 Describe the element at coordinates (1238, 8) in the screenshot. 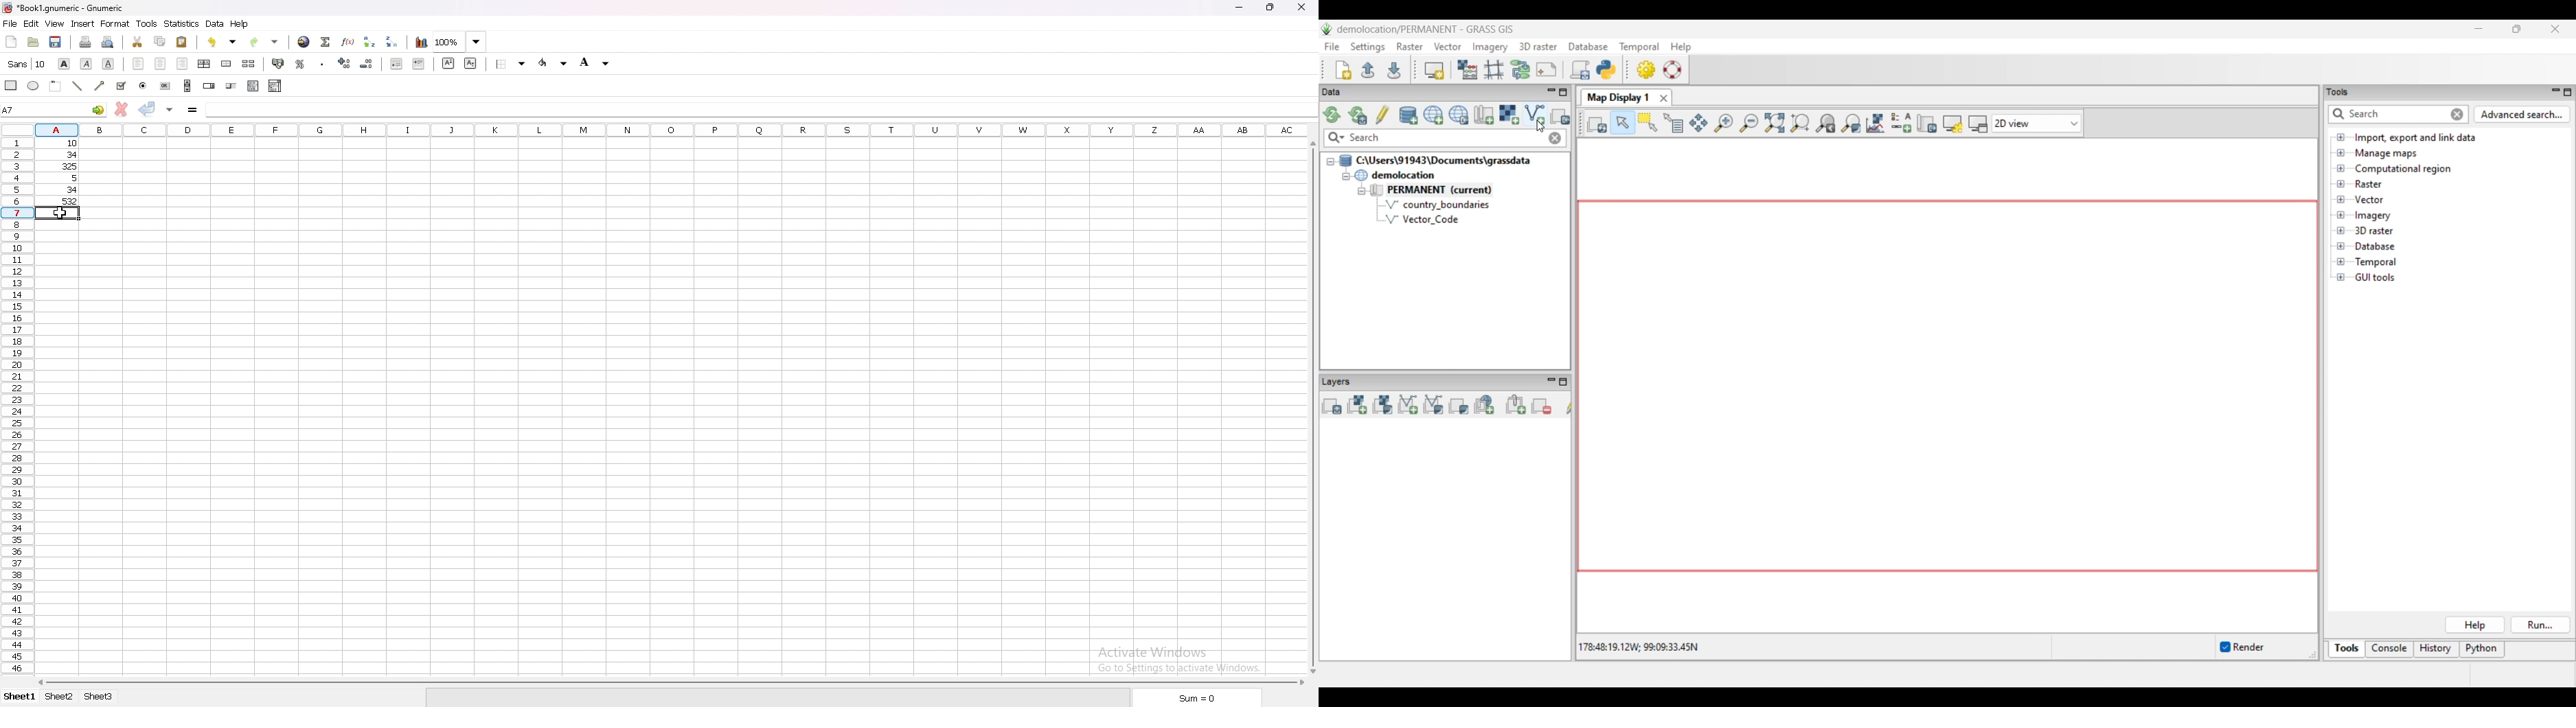

I see `minimize` at that location.